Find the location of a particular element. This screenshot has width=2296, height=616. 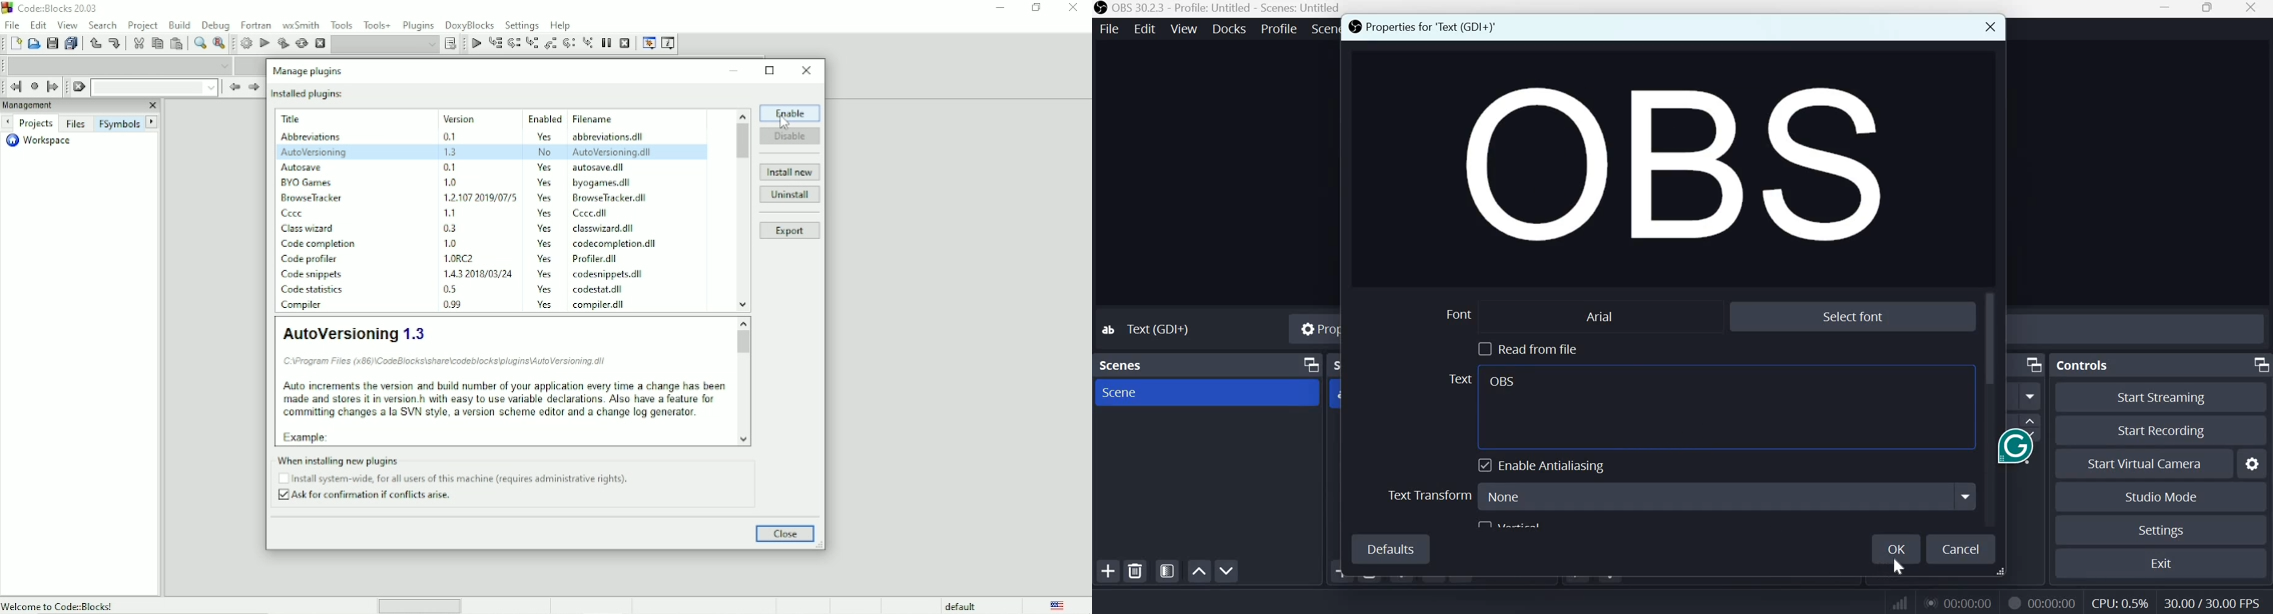

File is located at coordinates (1110, 30).